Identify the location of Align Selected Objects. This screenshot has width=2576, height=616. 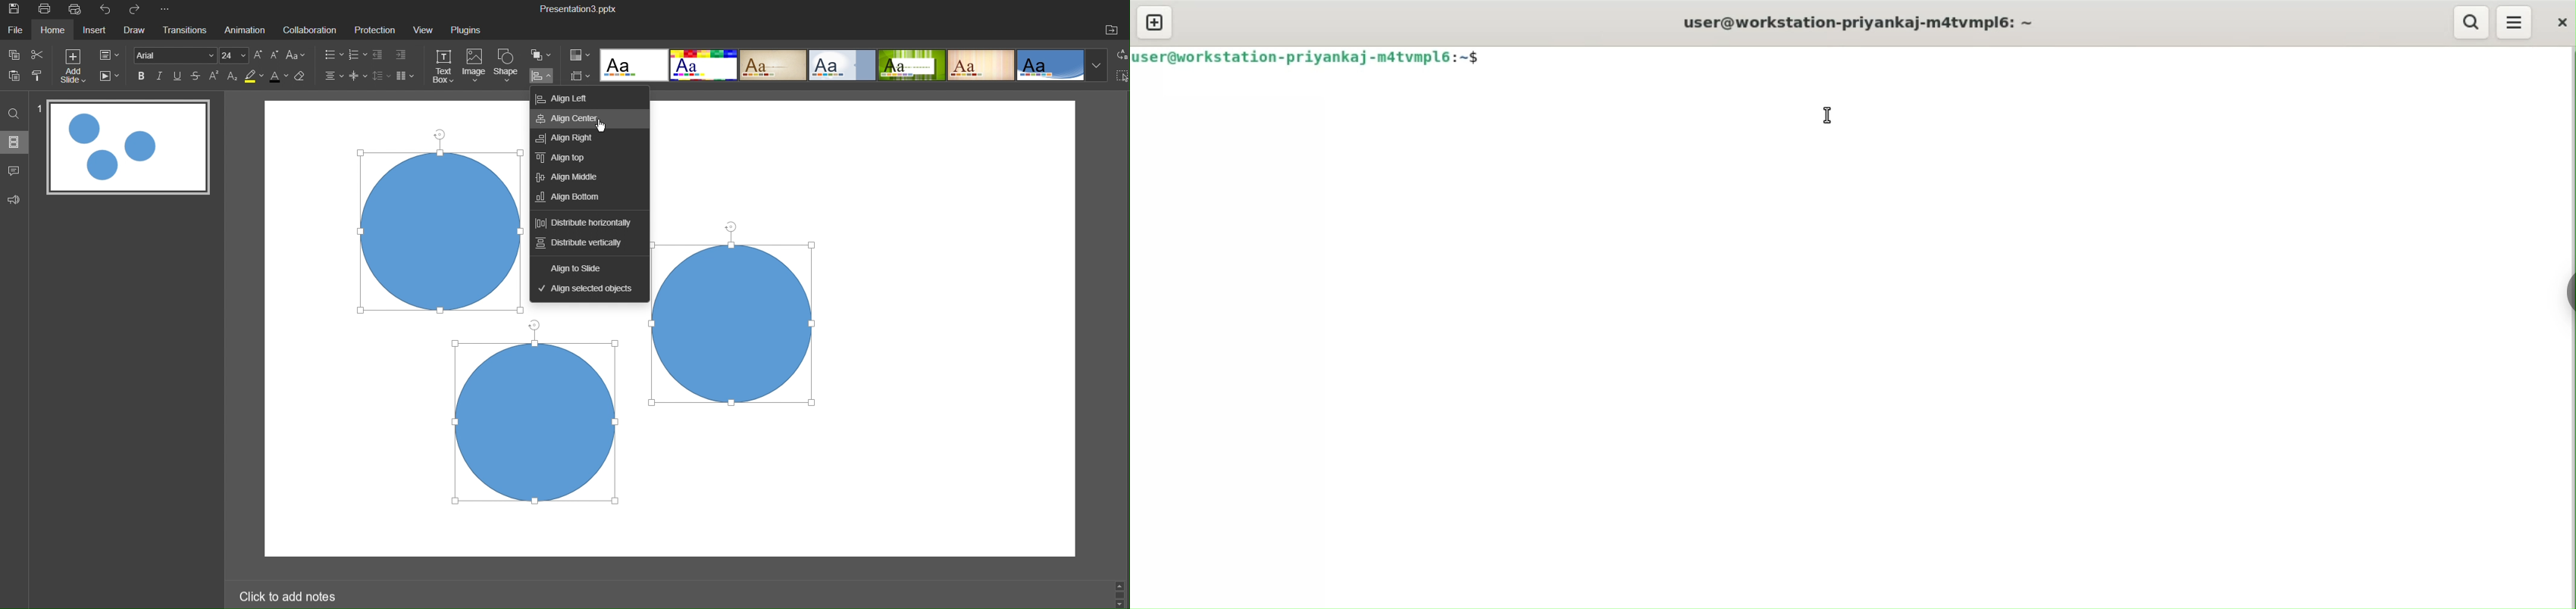
(589, 288).